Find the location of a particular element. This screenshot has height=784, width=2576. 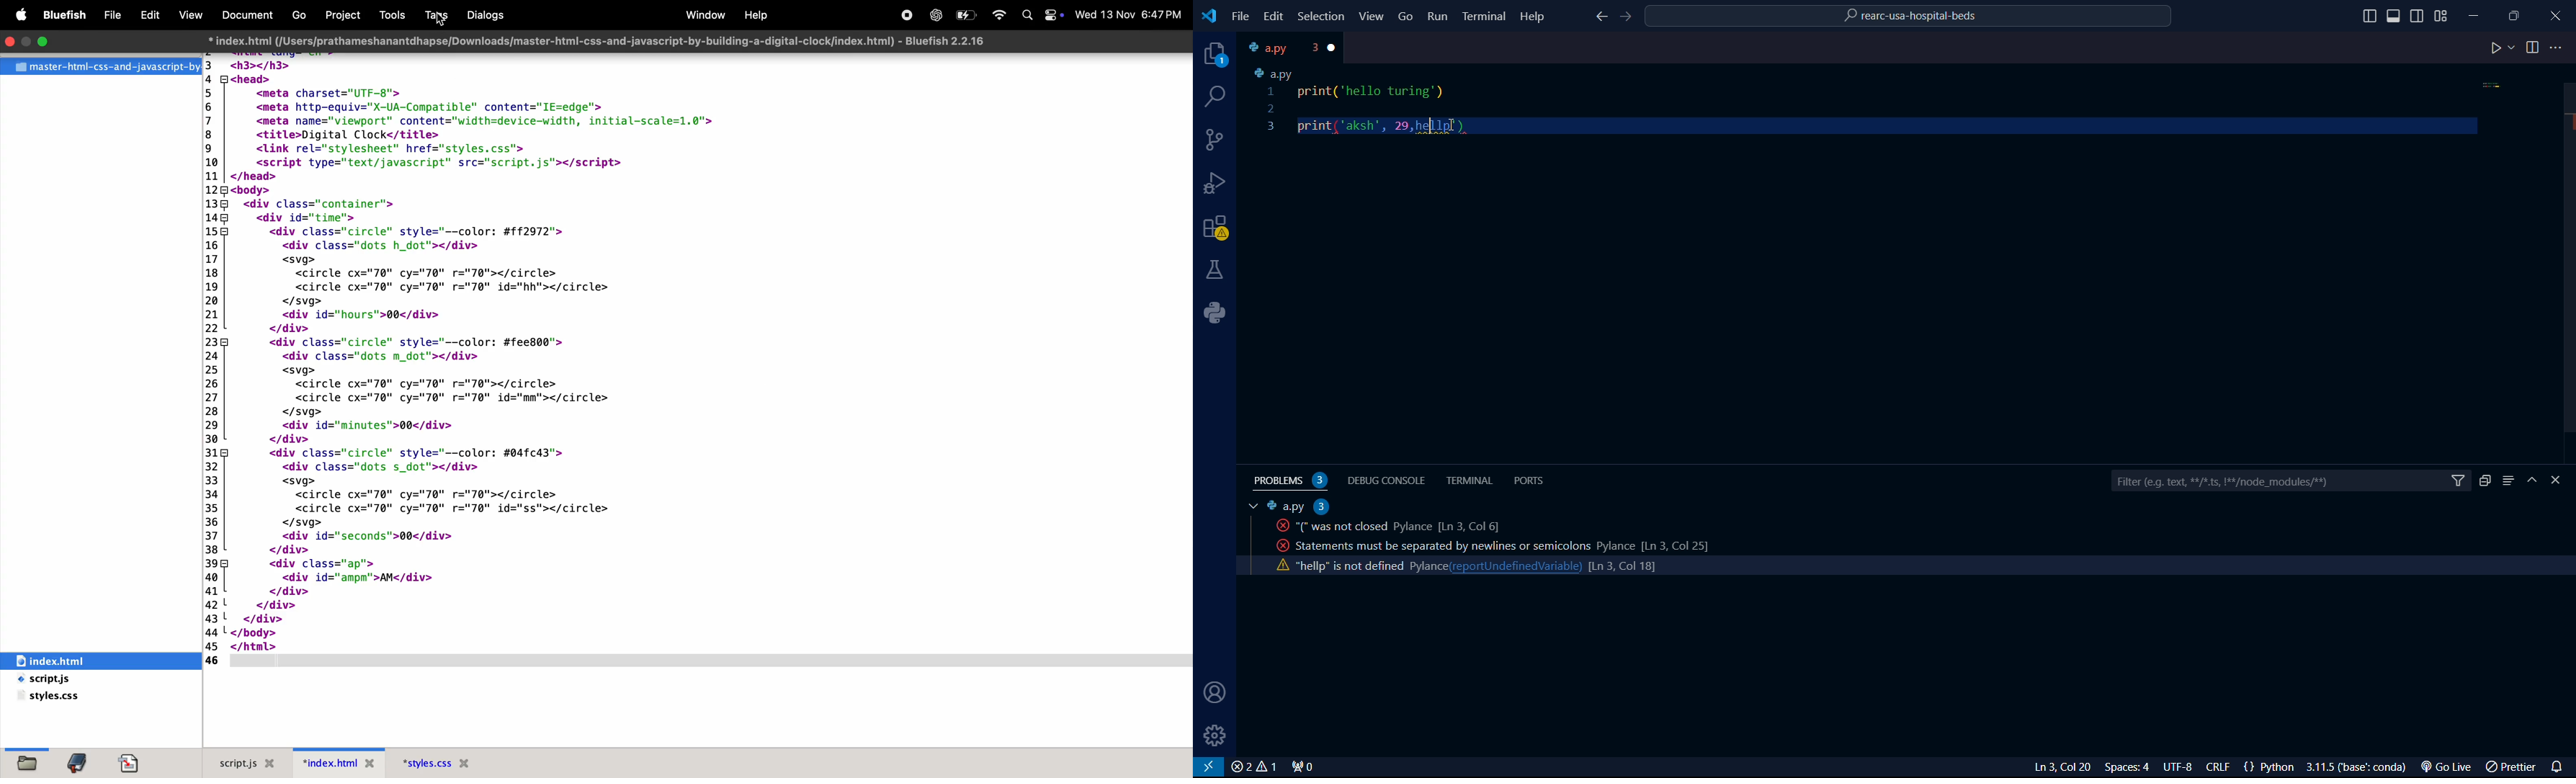

Bluefish is located at coordinates (69, 14).